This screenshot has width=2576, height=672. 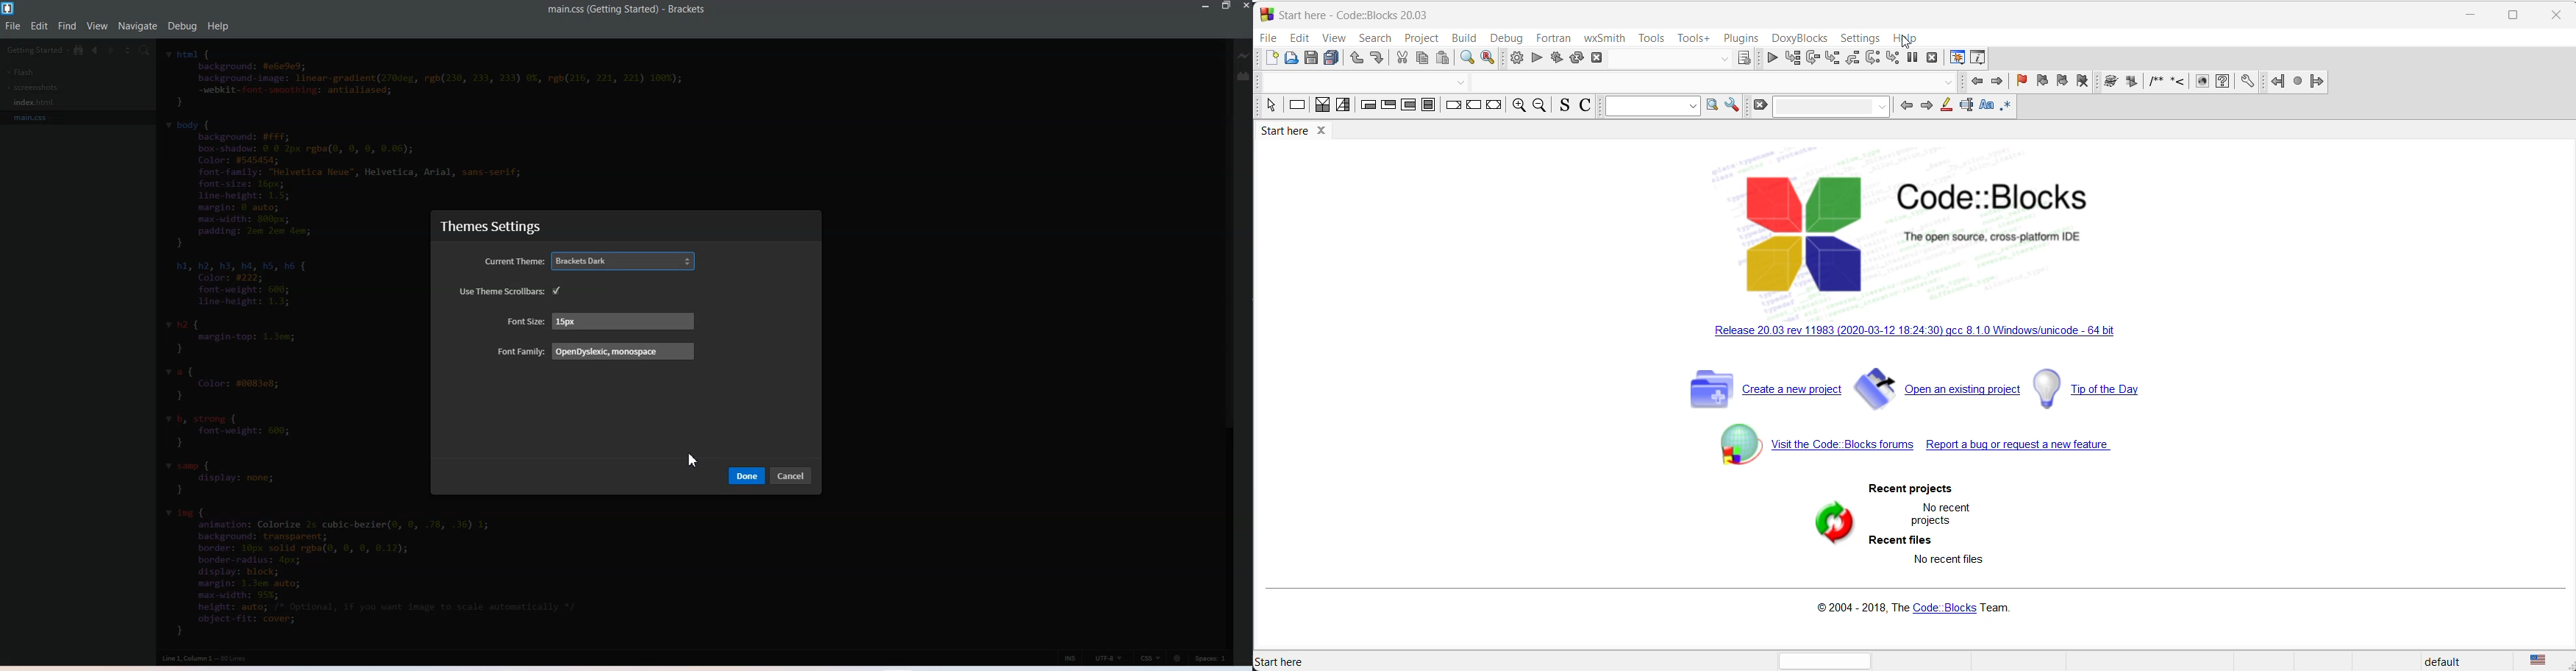 I want to click on target dialog, so click(x=1746, y=57).